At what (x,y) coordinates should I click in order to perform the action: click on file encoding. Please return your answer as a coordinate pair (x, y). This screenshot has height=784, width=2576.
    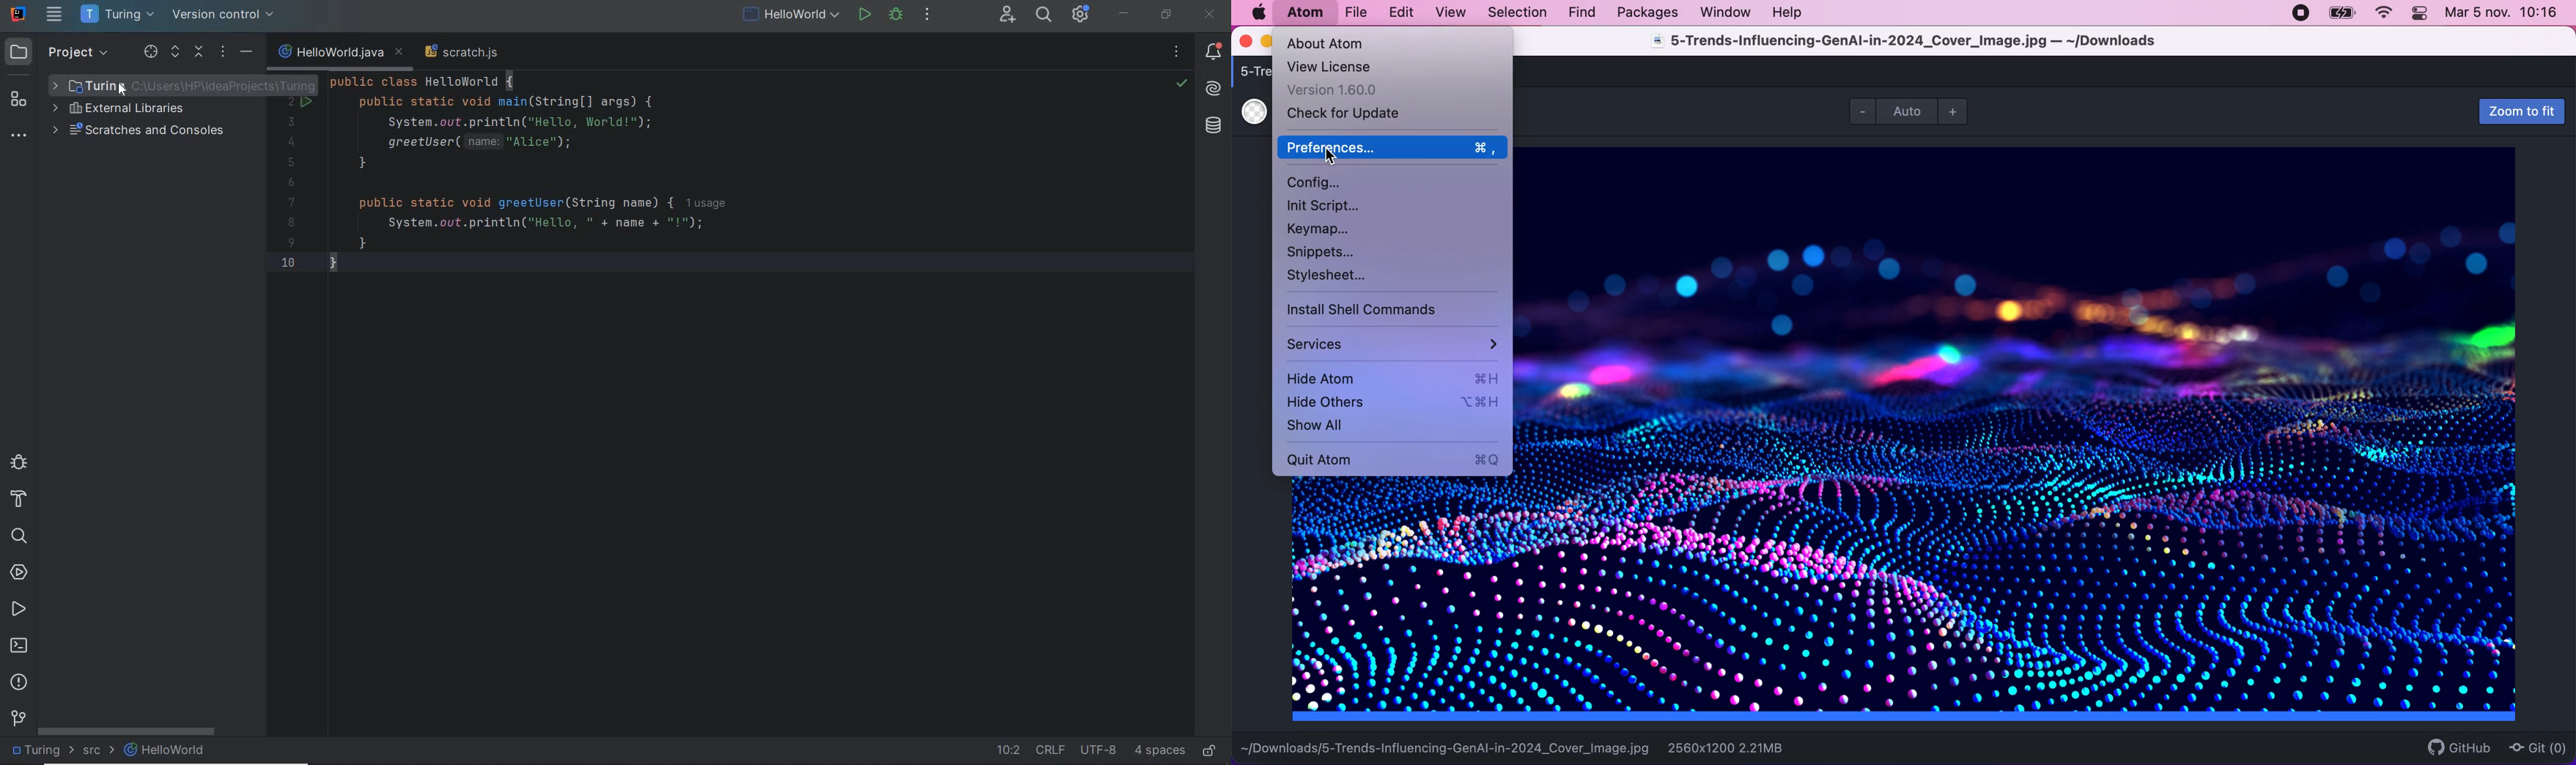
    Looking at the image, I should click on (1099, 750).